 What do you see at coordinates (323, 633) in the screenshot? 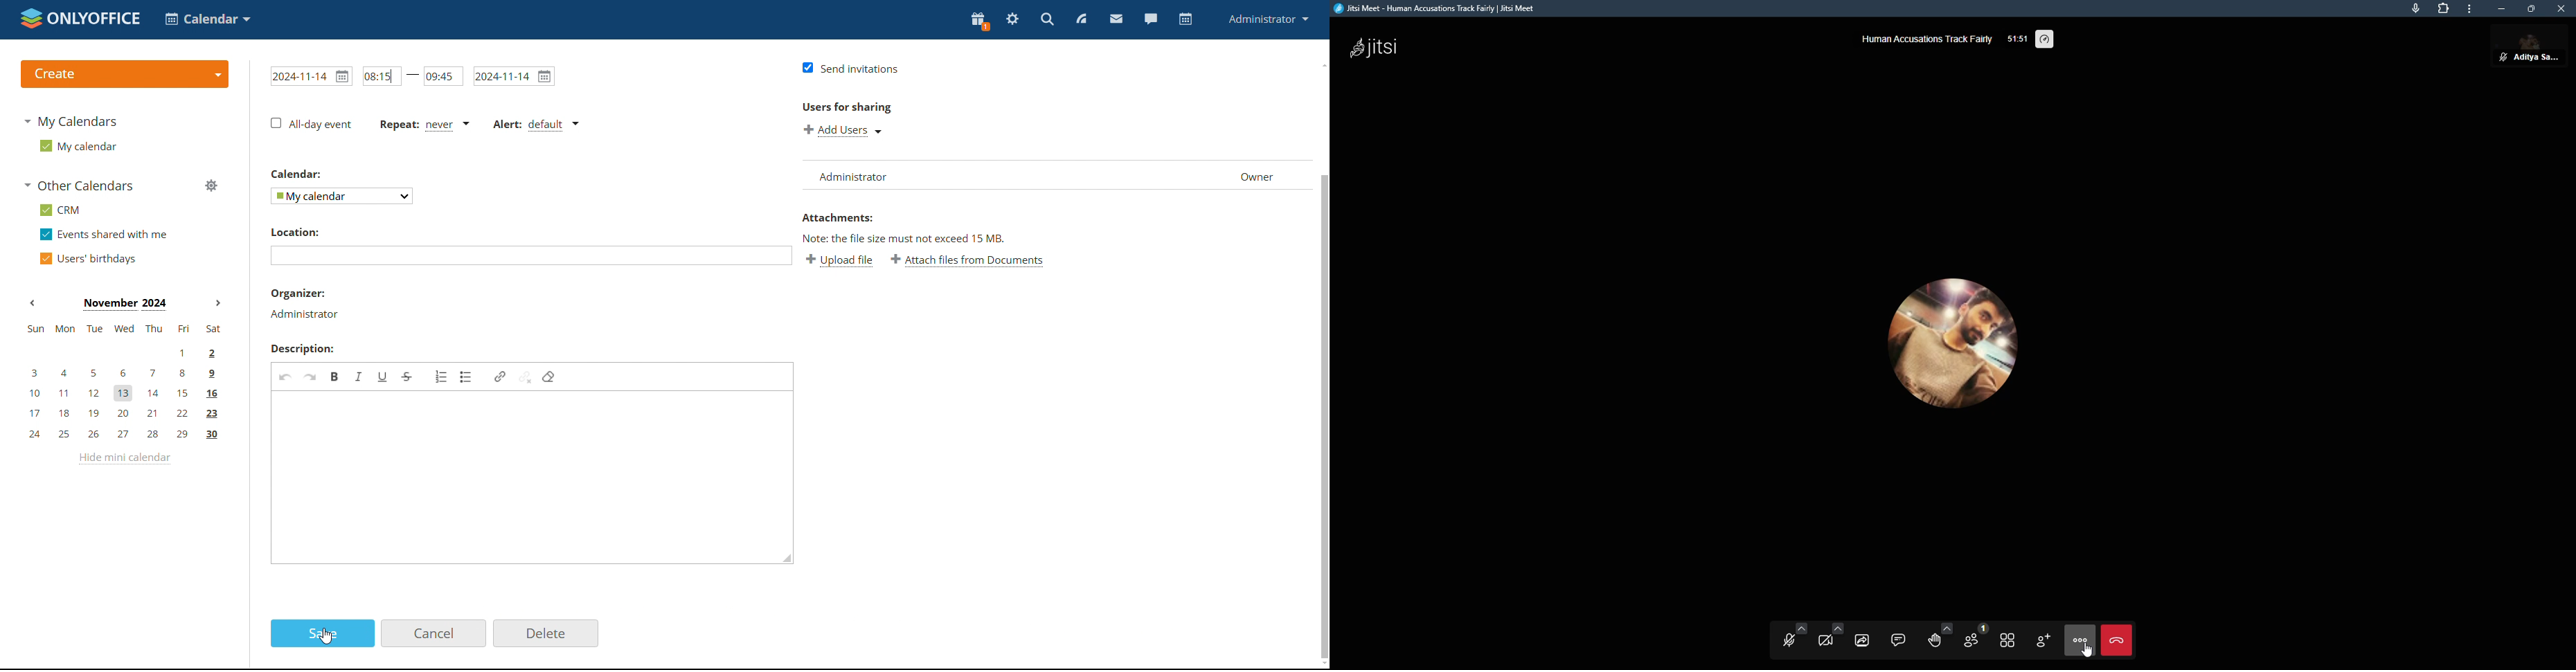
I see `save` at bounding box center [323, 633].